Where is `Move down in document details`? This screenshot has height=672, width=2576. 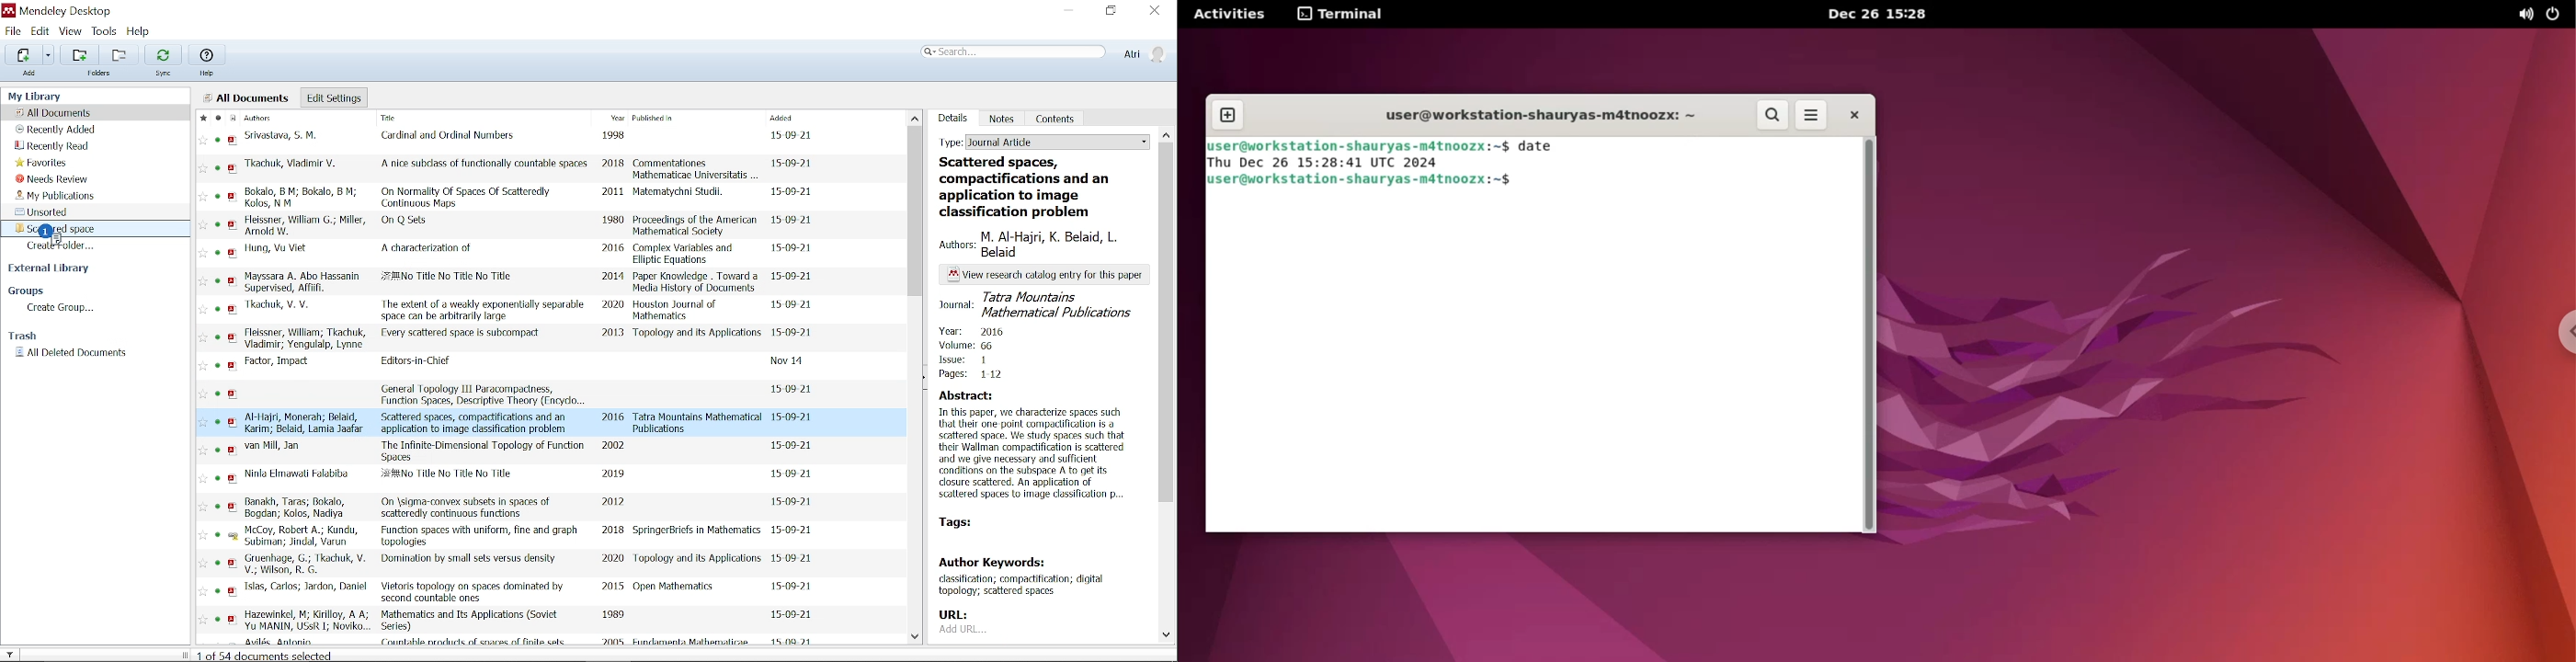
Move down in document details is located at coordinates (1167, 635).